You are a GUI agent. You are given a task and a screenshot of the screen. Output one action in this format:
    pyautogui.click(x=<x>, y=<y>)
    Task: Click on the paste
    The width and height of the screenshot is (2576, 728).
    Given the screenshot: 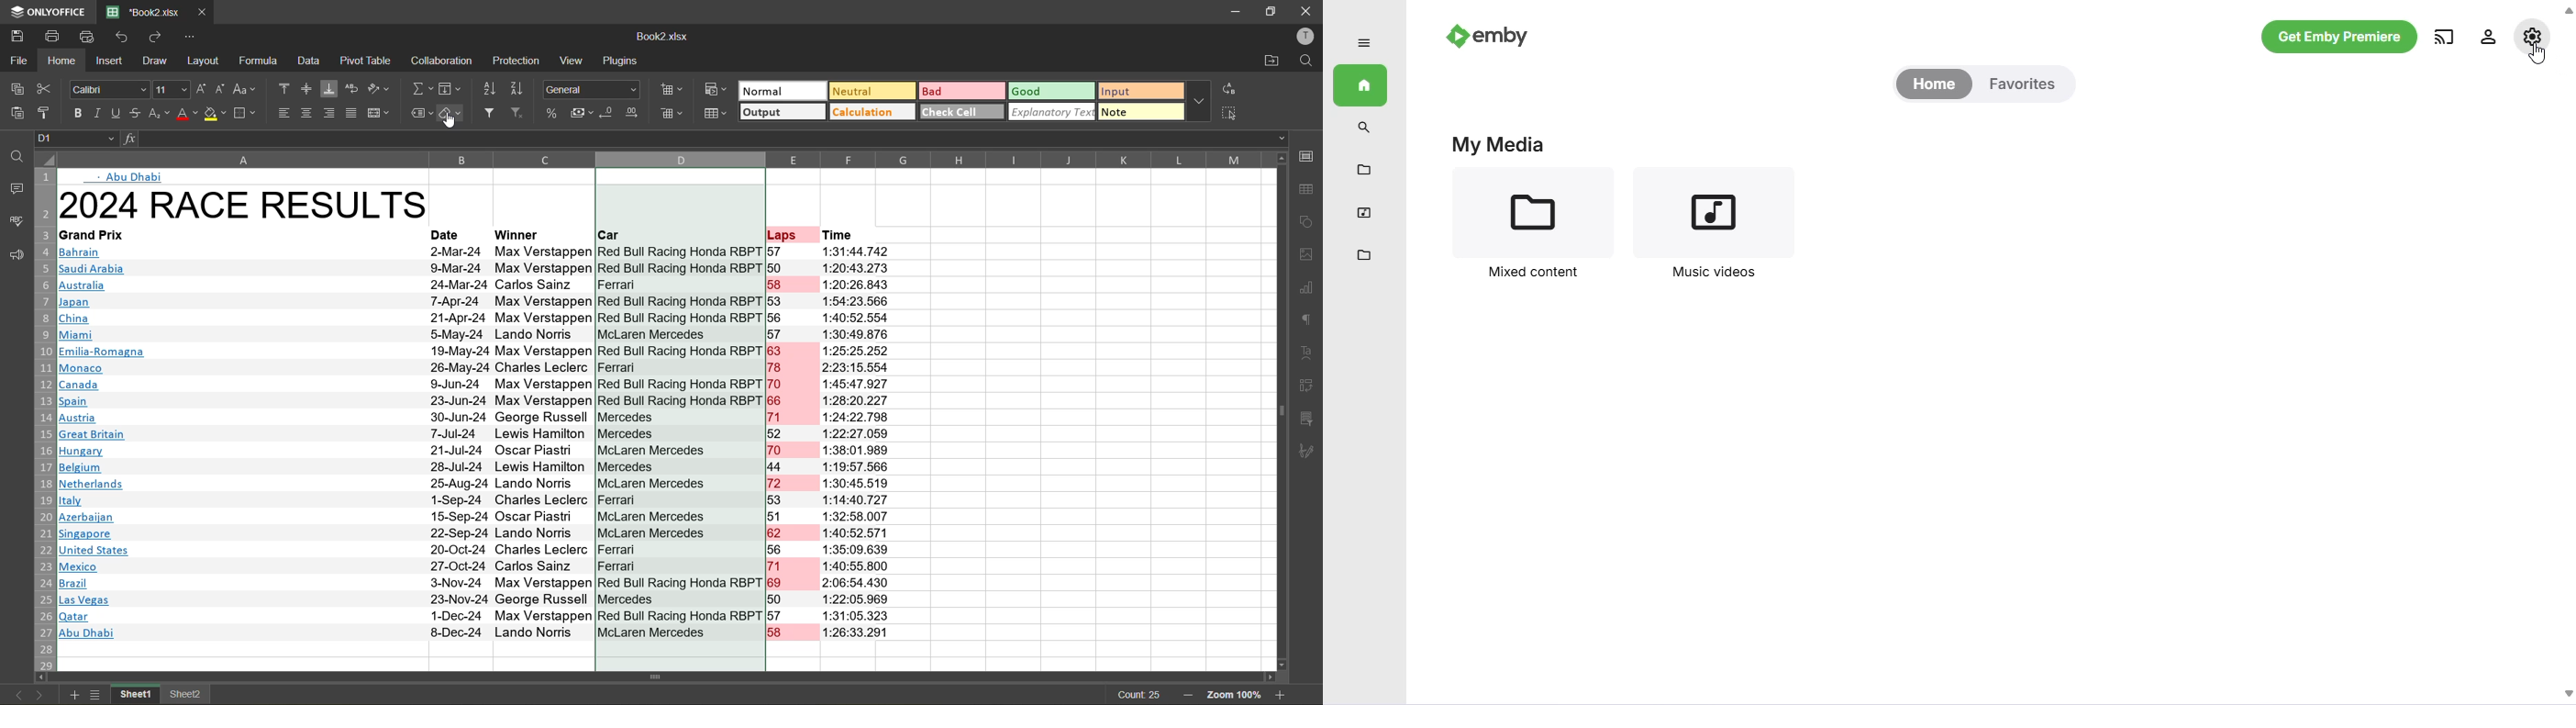 What is the action you would take?
    pyautogui.click(x=17, y=113)
    